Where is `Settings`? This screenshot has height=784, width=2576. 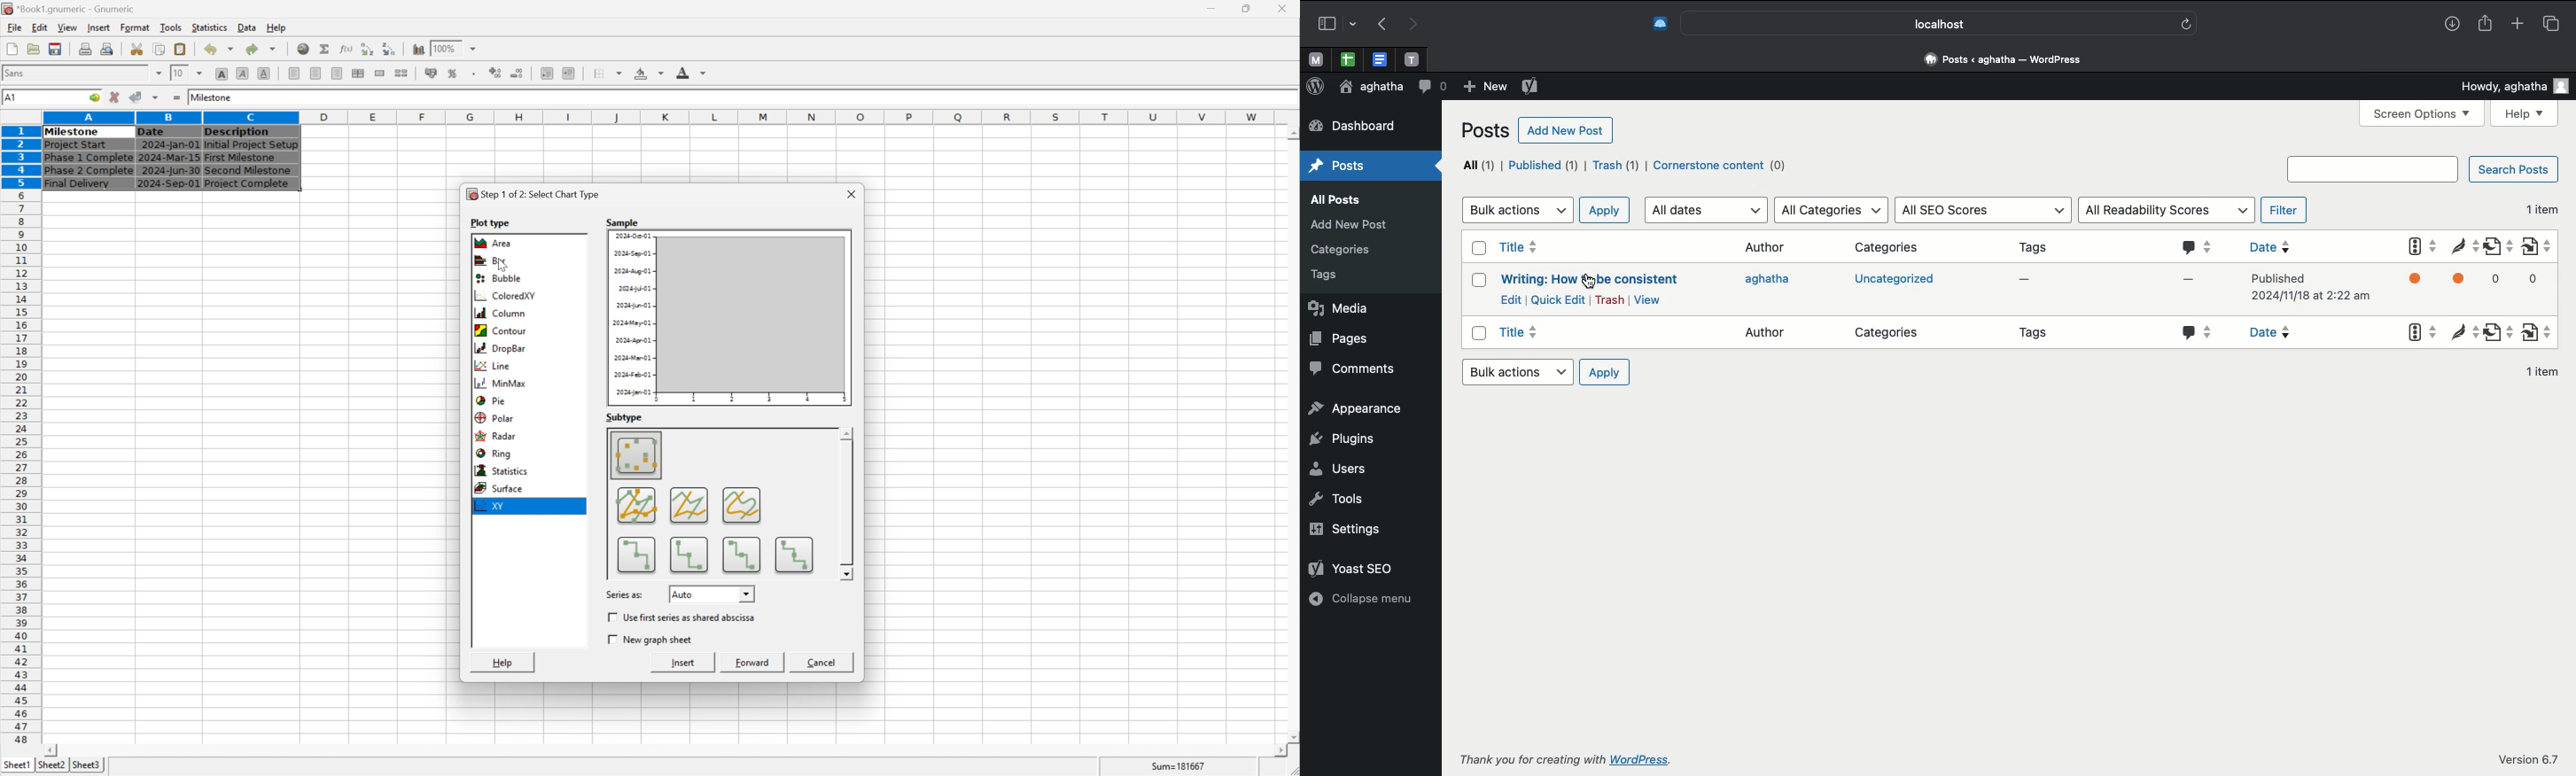 Settings is located at coordinates (1346, 526).